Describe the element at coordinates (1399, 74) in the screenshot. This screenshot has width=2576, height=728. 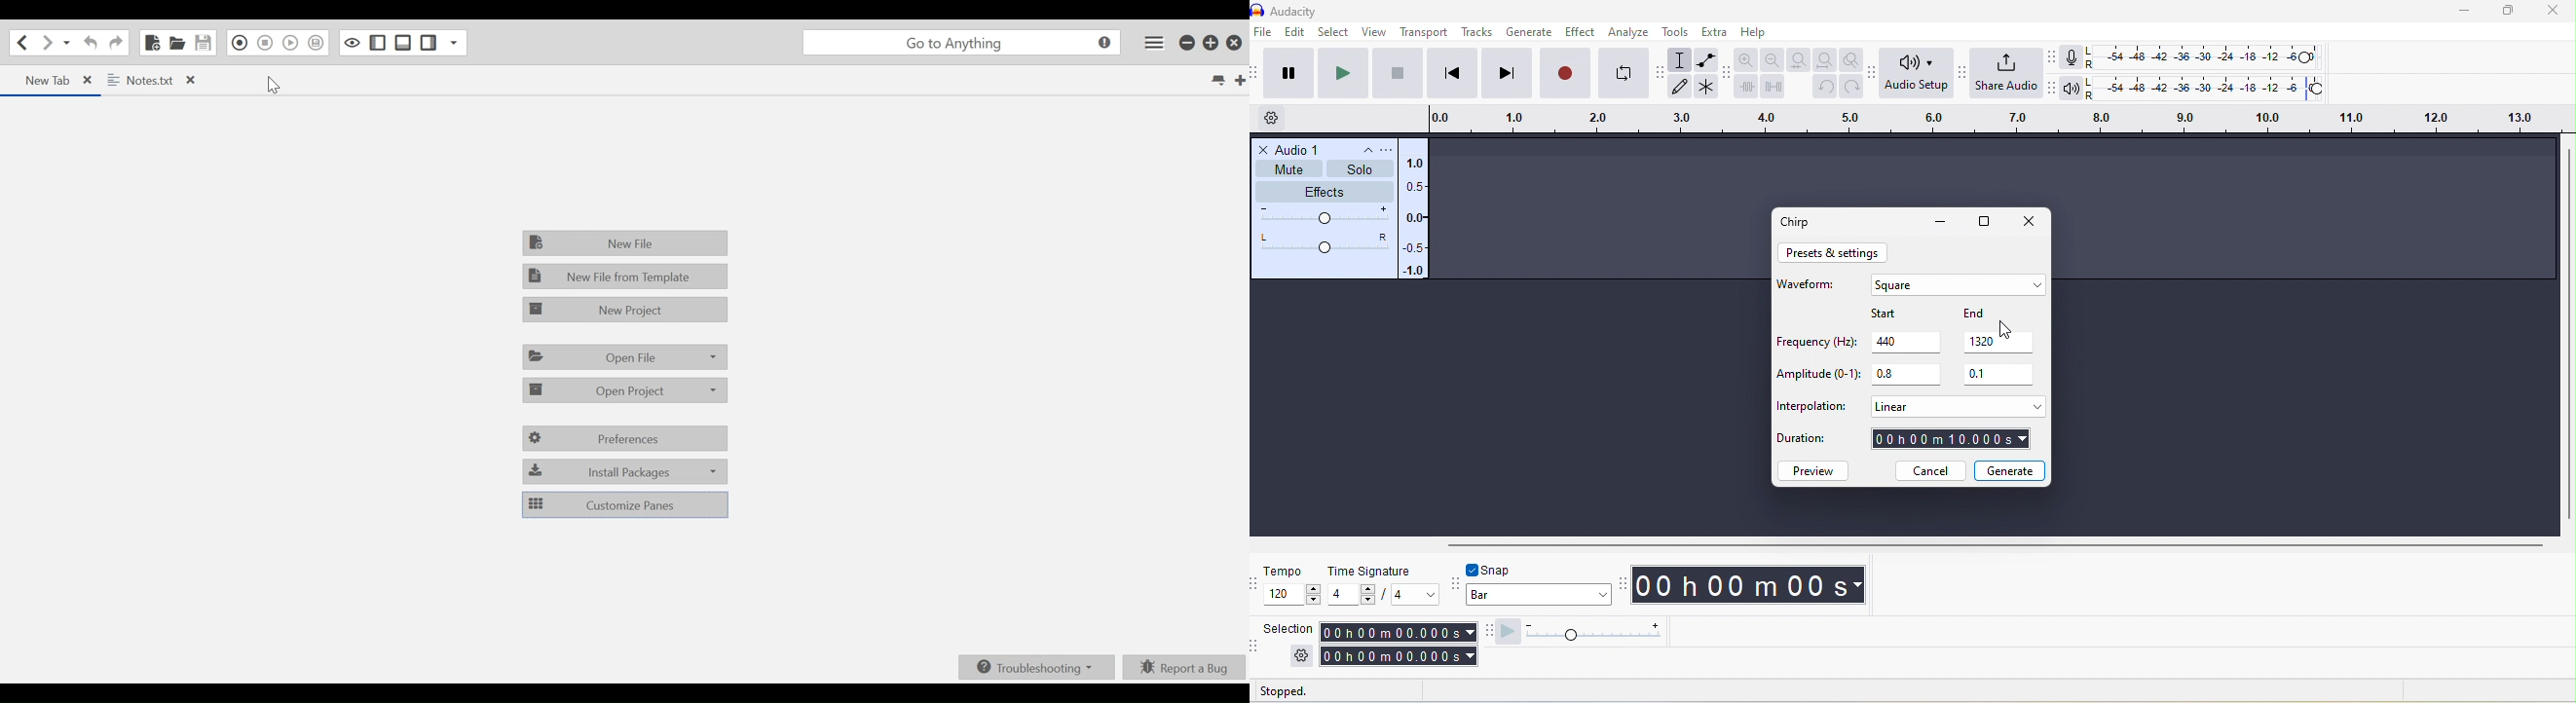
I see `stop` at that location.